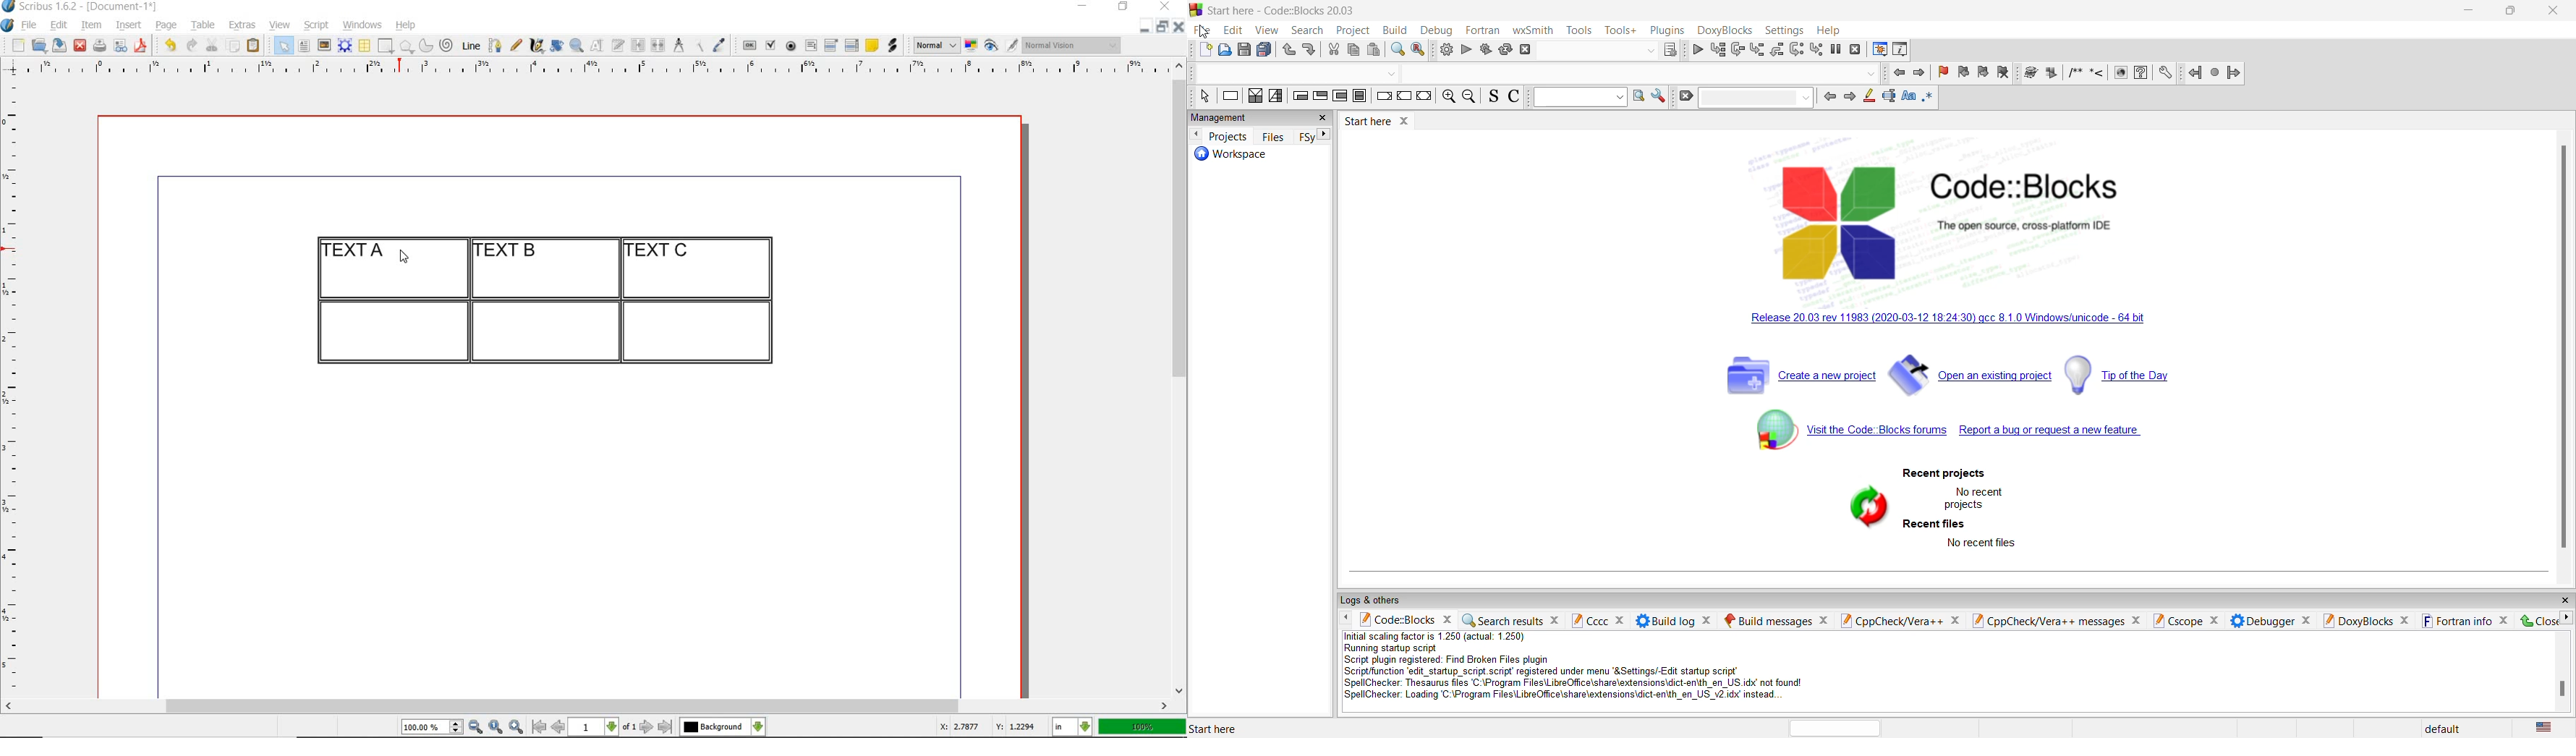  What do you see at coordinates (2567, 618) in the screenshot?
I see `move right` at bounding box center [2567, 618].